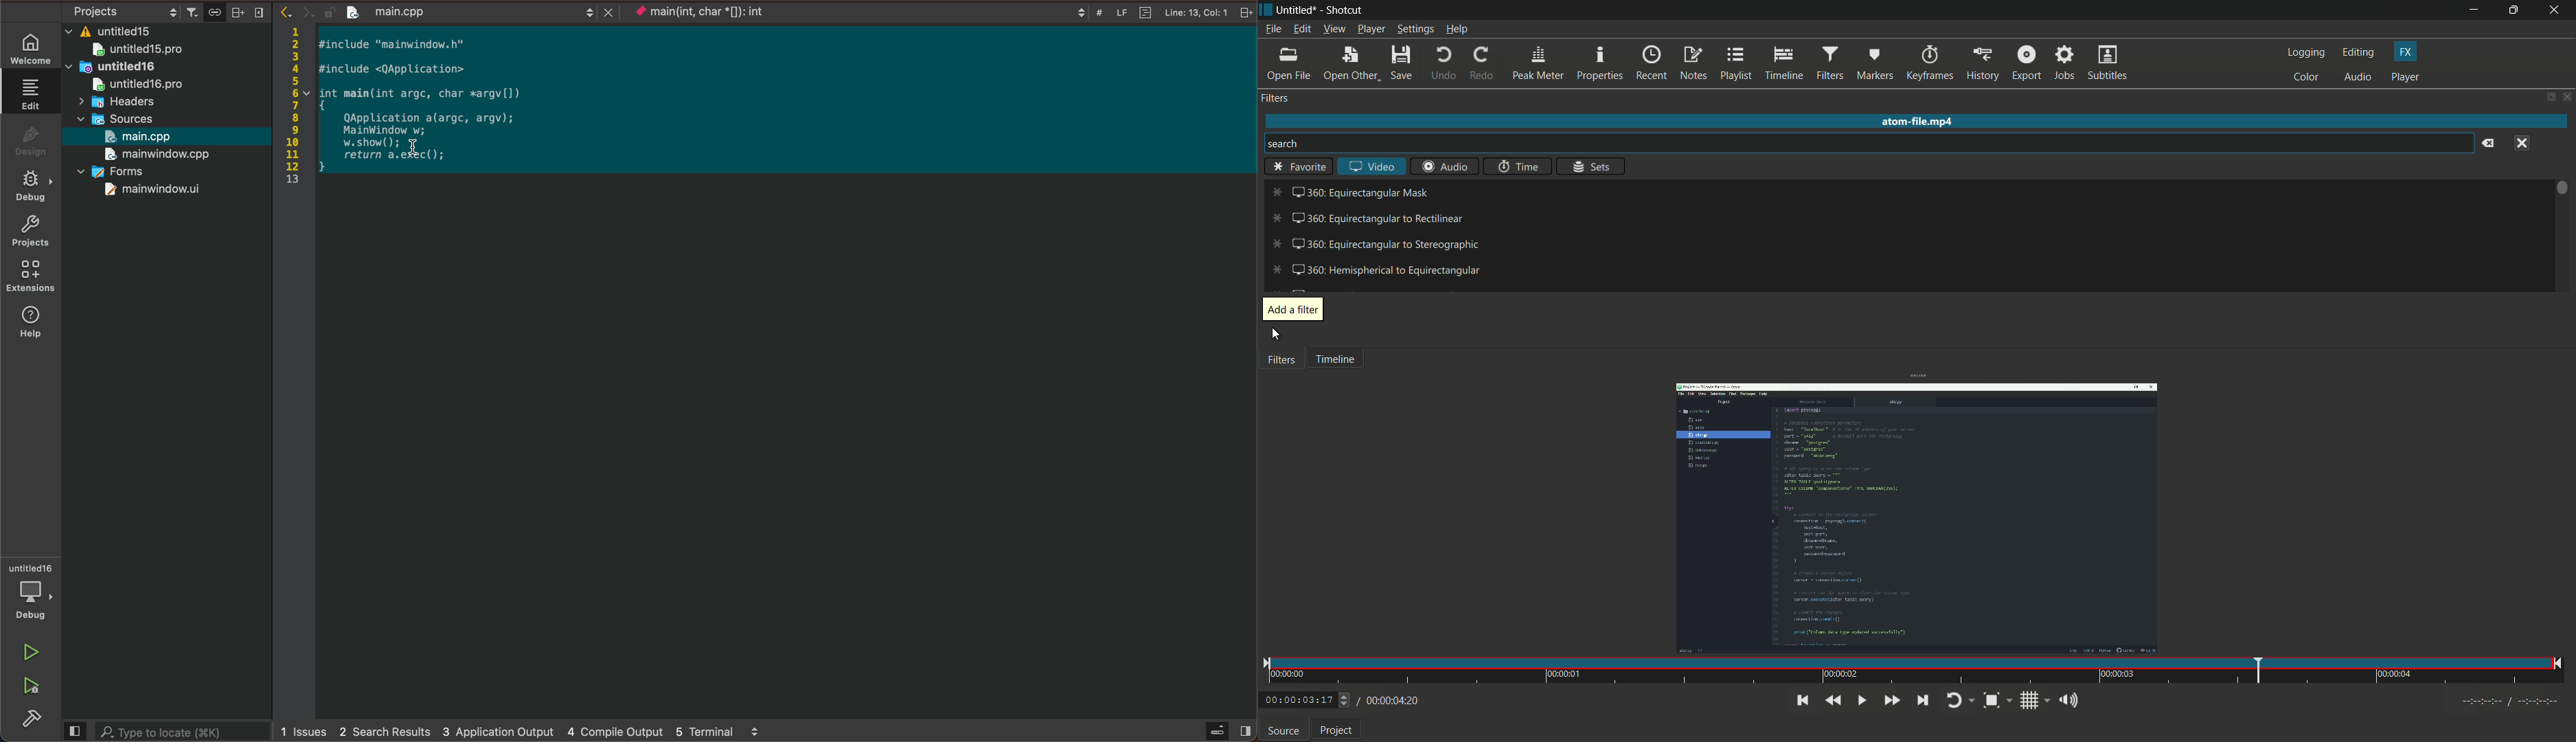  I want to click on 360: hemispherical to equirectangular, so click(1375, 269).